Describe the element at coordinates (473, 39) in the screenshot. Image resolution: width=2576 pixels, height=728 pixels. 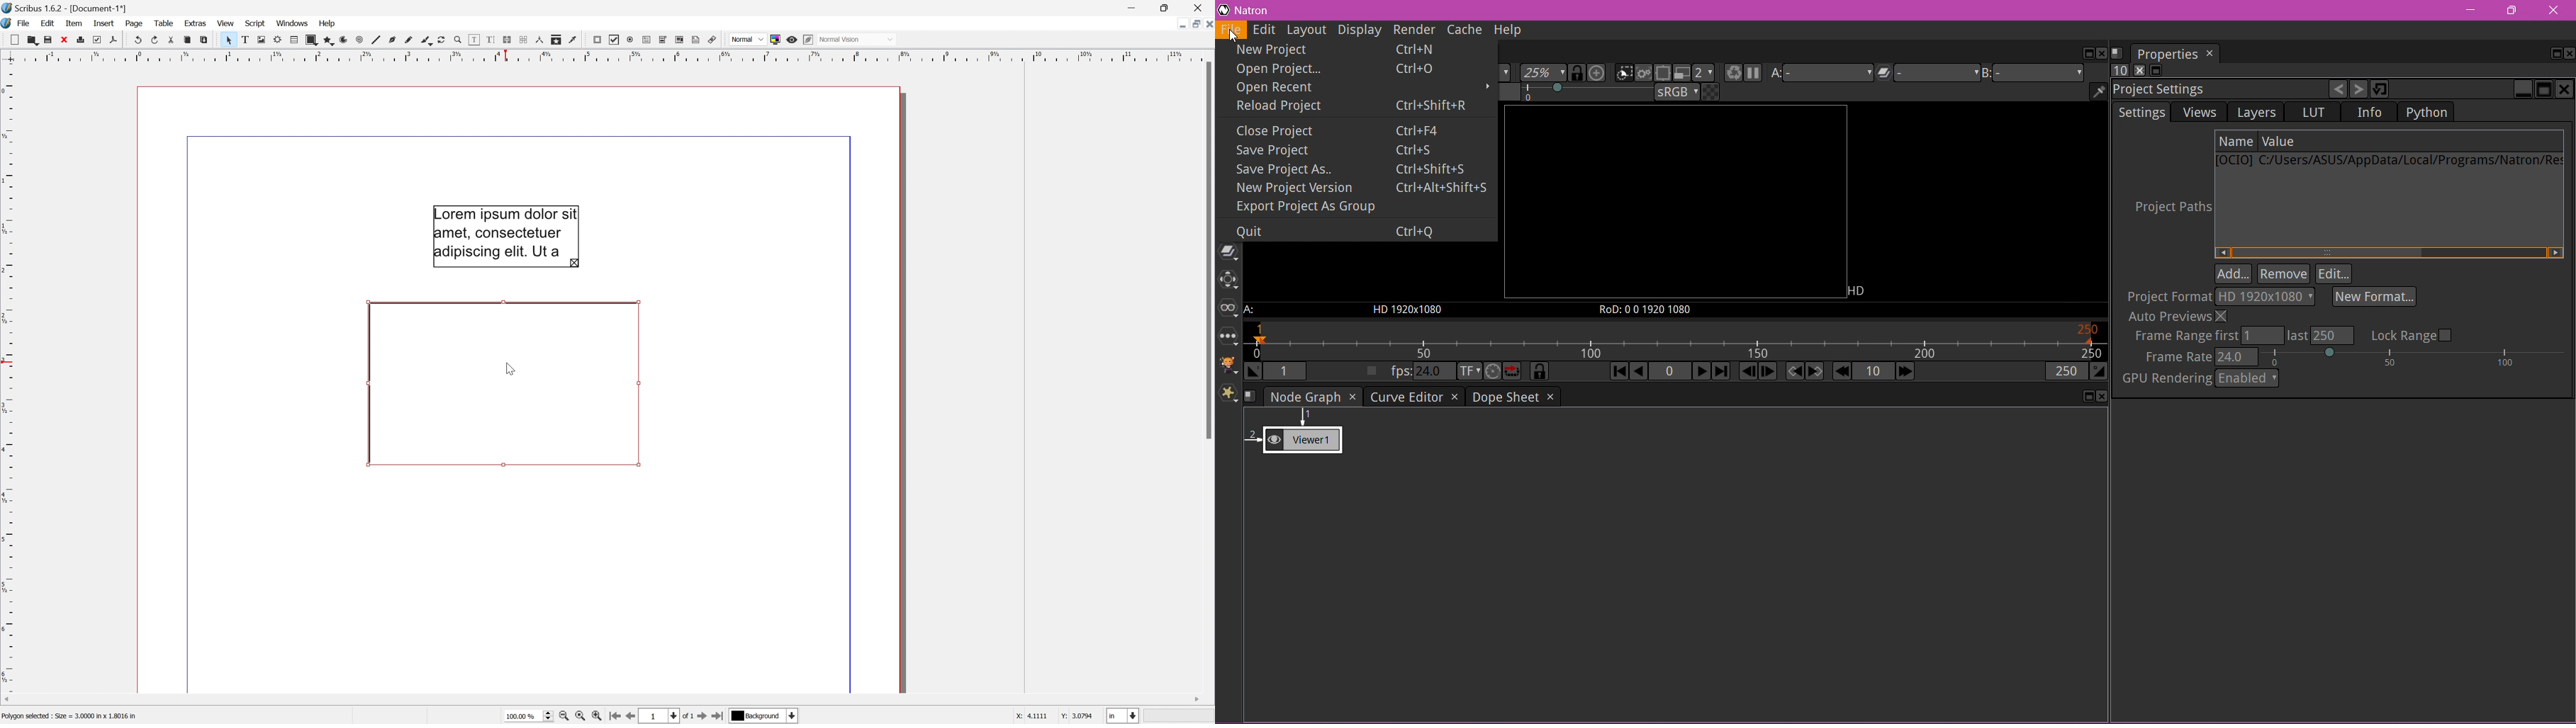
I see `Edit contents of frame` at that location.